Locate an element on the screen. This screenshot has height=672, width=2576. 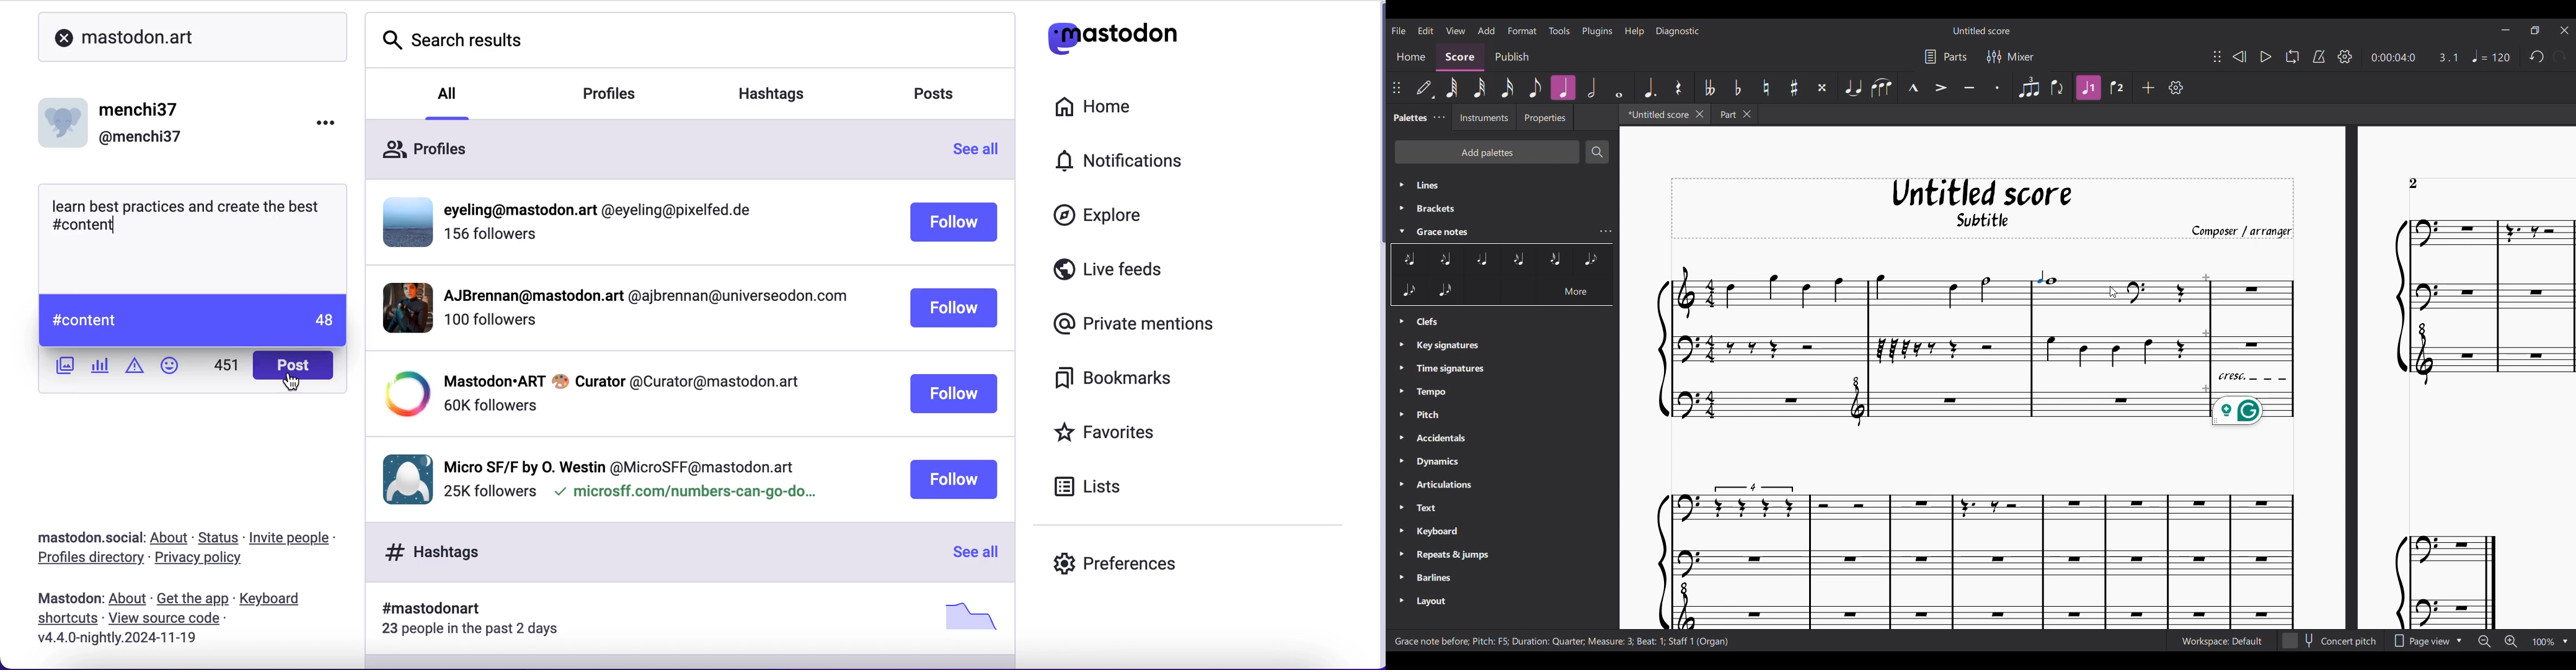
about is located at coordinates (128, 599).